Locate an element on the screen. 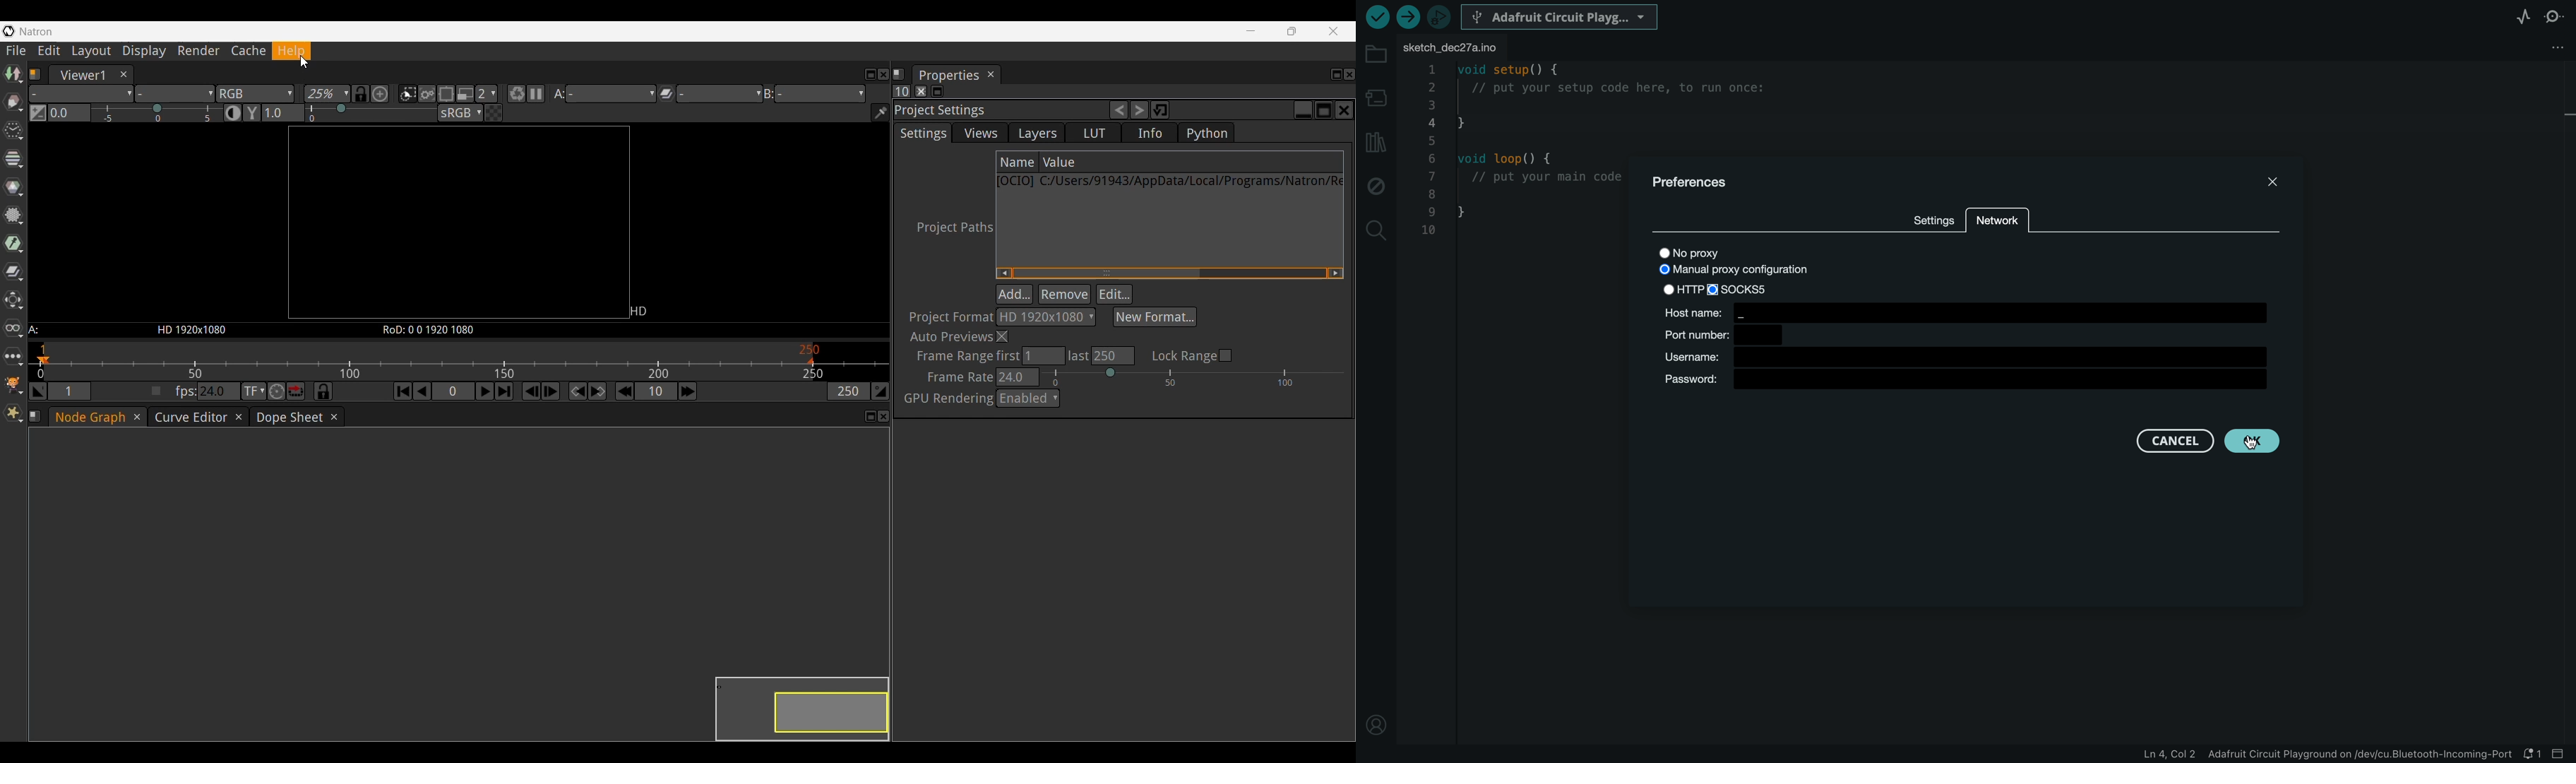 The image size is (2576, 784). Filter options is located at coordinates (13, 215).